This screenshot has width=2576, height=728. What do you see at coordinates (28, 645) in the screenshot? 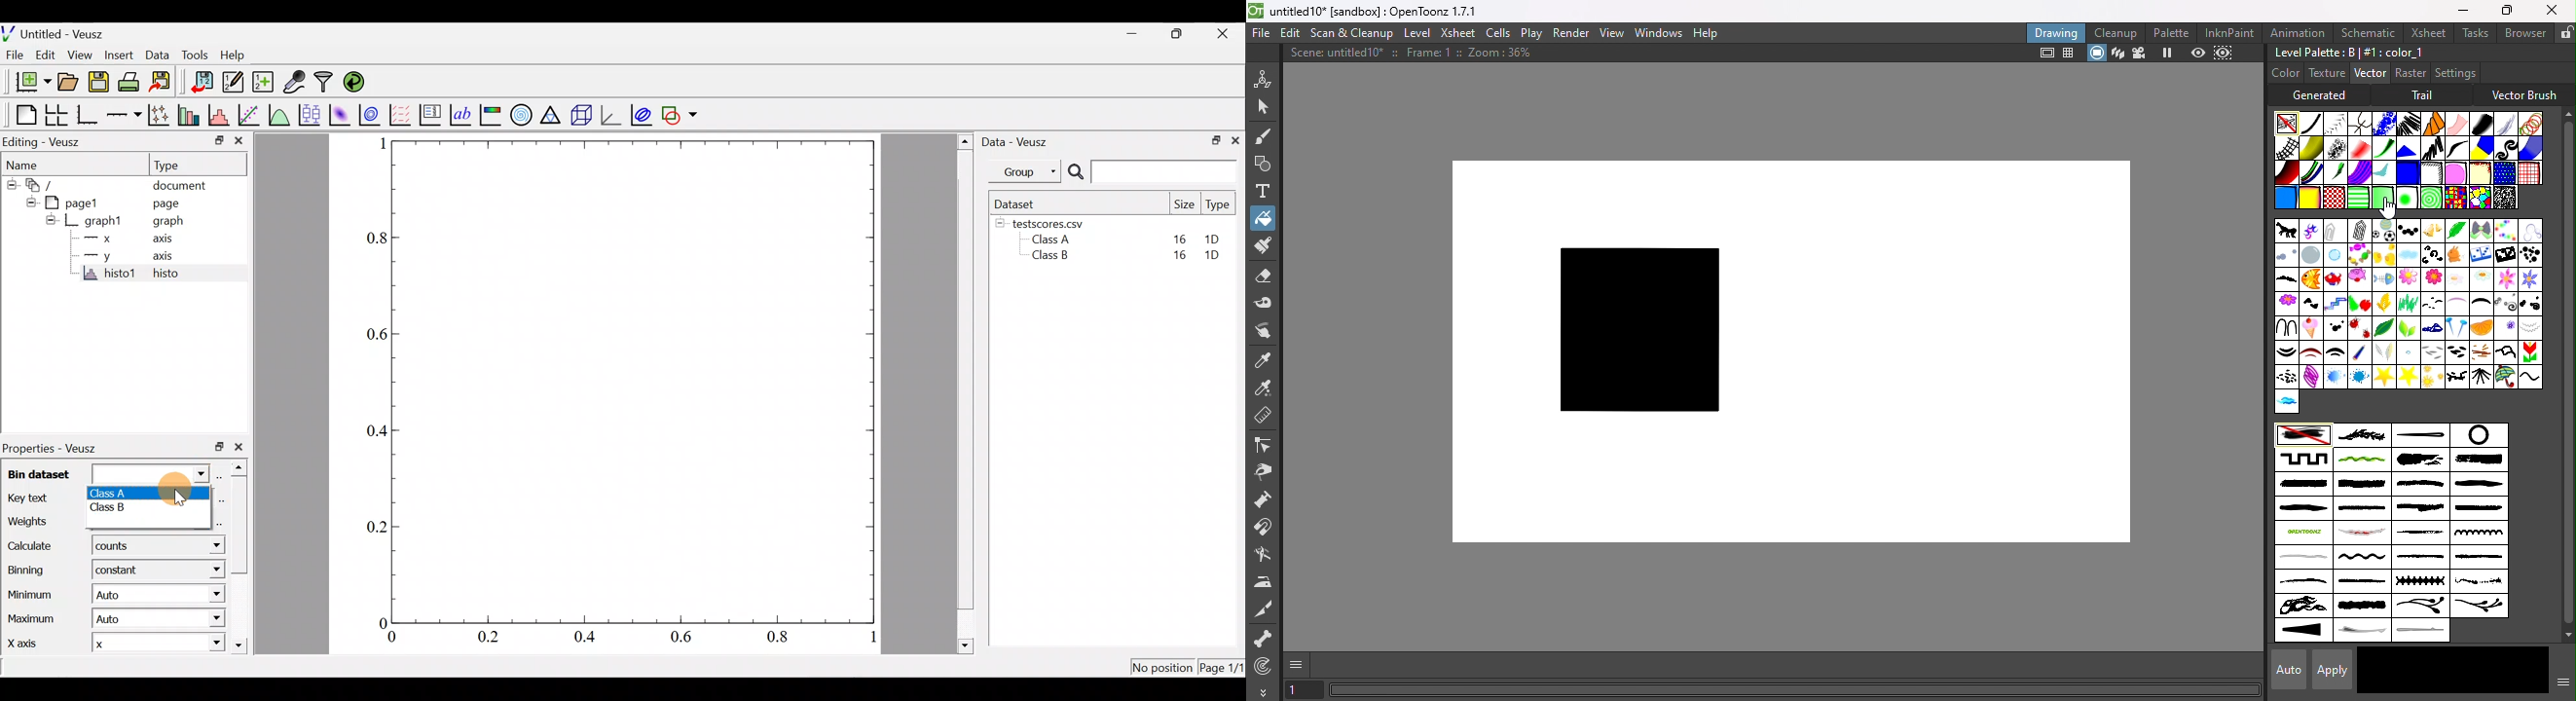
I see `X axis` at bounding box center [28, 645].